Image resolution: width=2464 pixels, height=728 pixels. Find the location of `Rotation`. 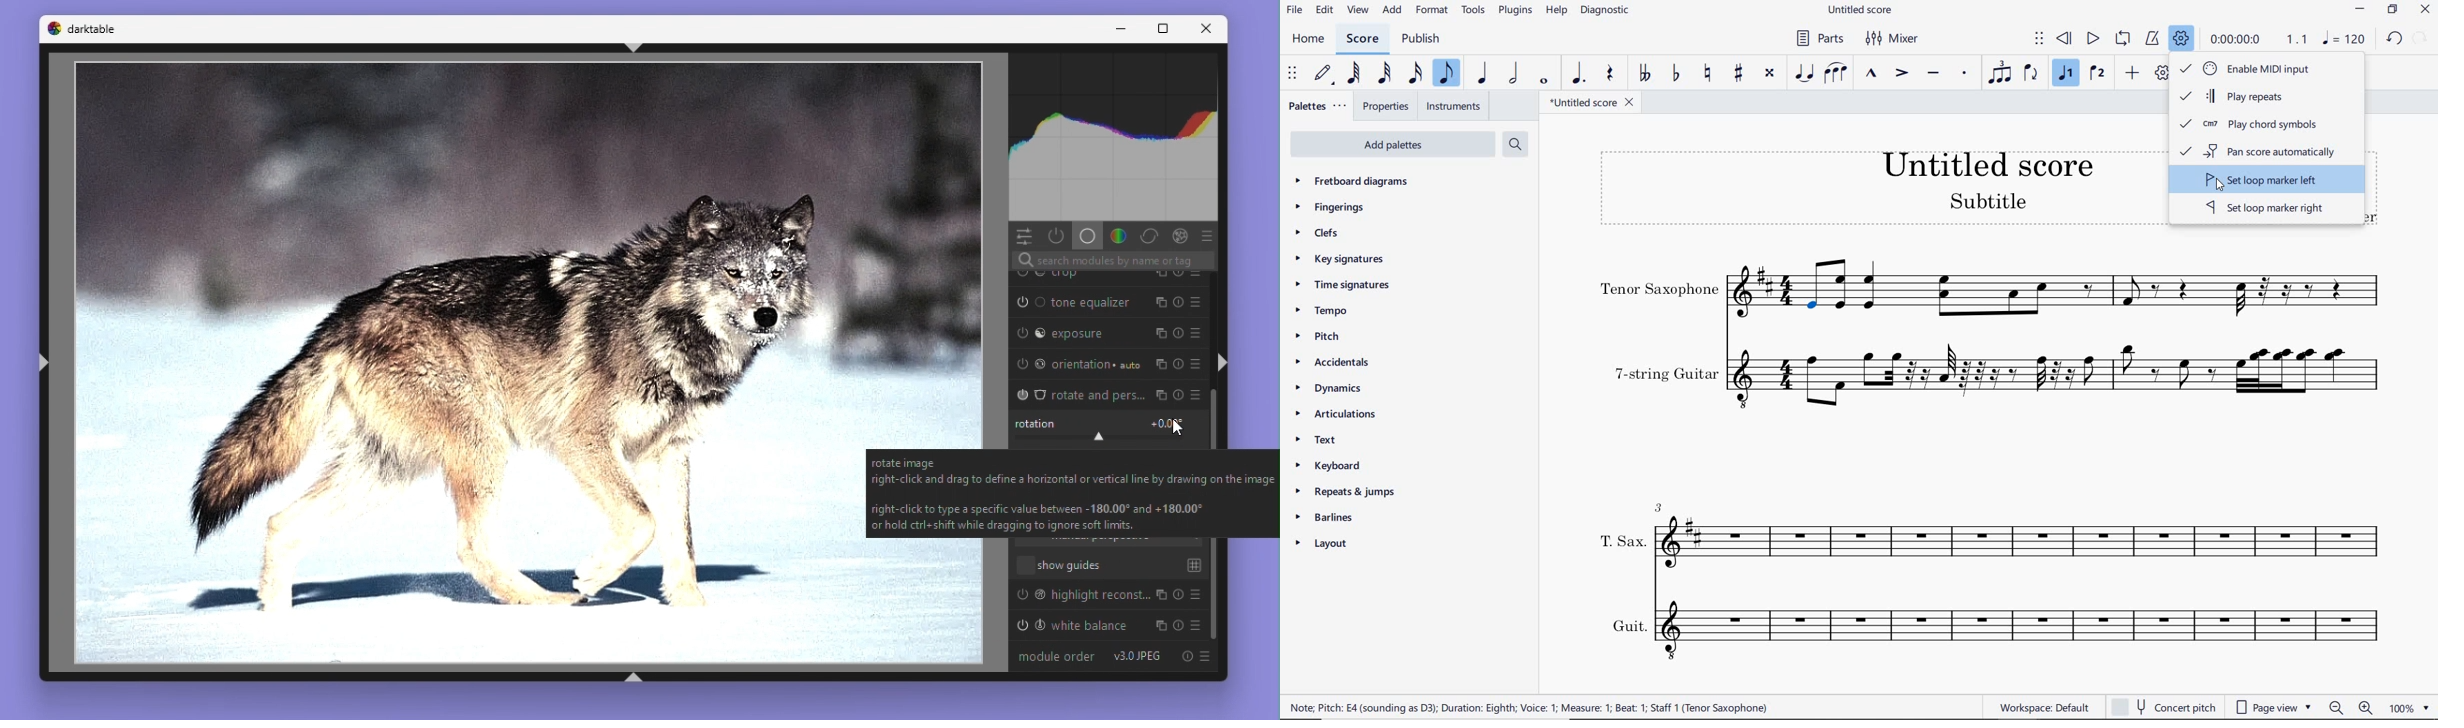

Rotation is located at coordinates (1108, 425).